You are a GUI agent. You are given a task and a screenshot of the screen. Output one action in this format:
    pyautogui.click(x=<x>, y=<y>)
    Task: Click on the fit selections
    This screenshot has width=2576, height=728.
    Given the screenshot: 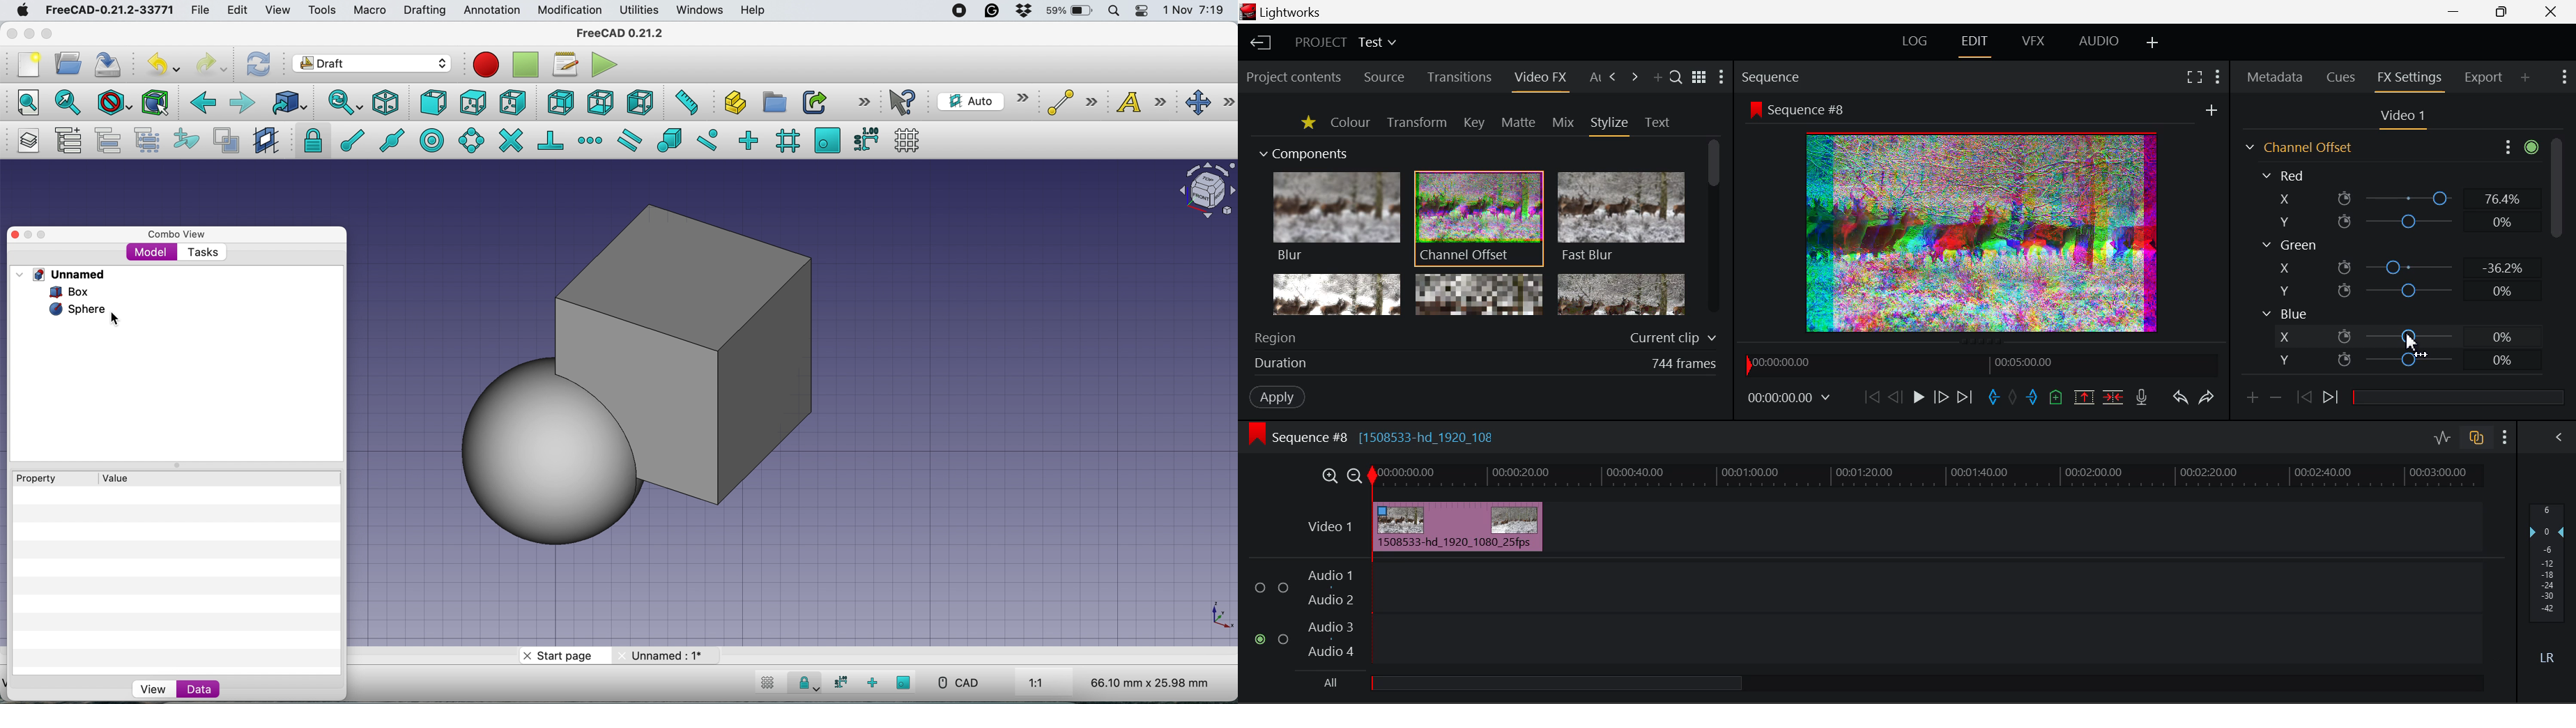 What is the action you would take?
    pyautogui.click(x=71, y=102)
    